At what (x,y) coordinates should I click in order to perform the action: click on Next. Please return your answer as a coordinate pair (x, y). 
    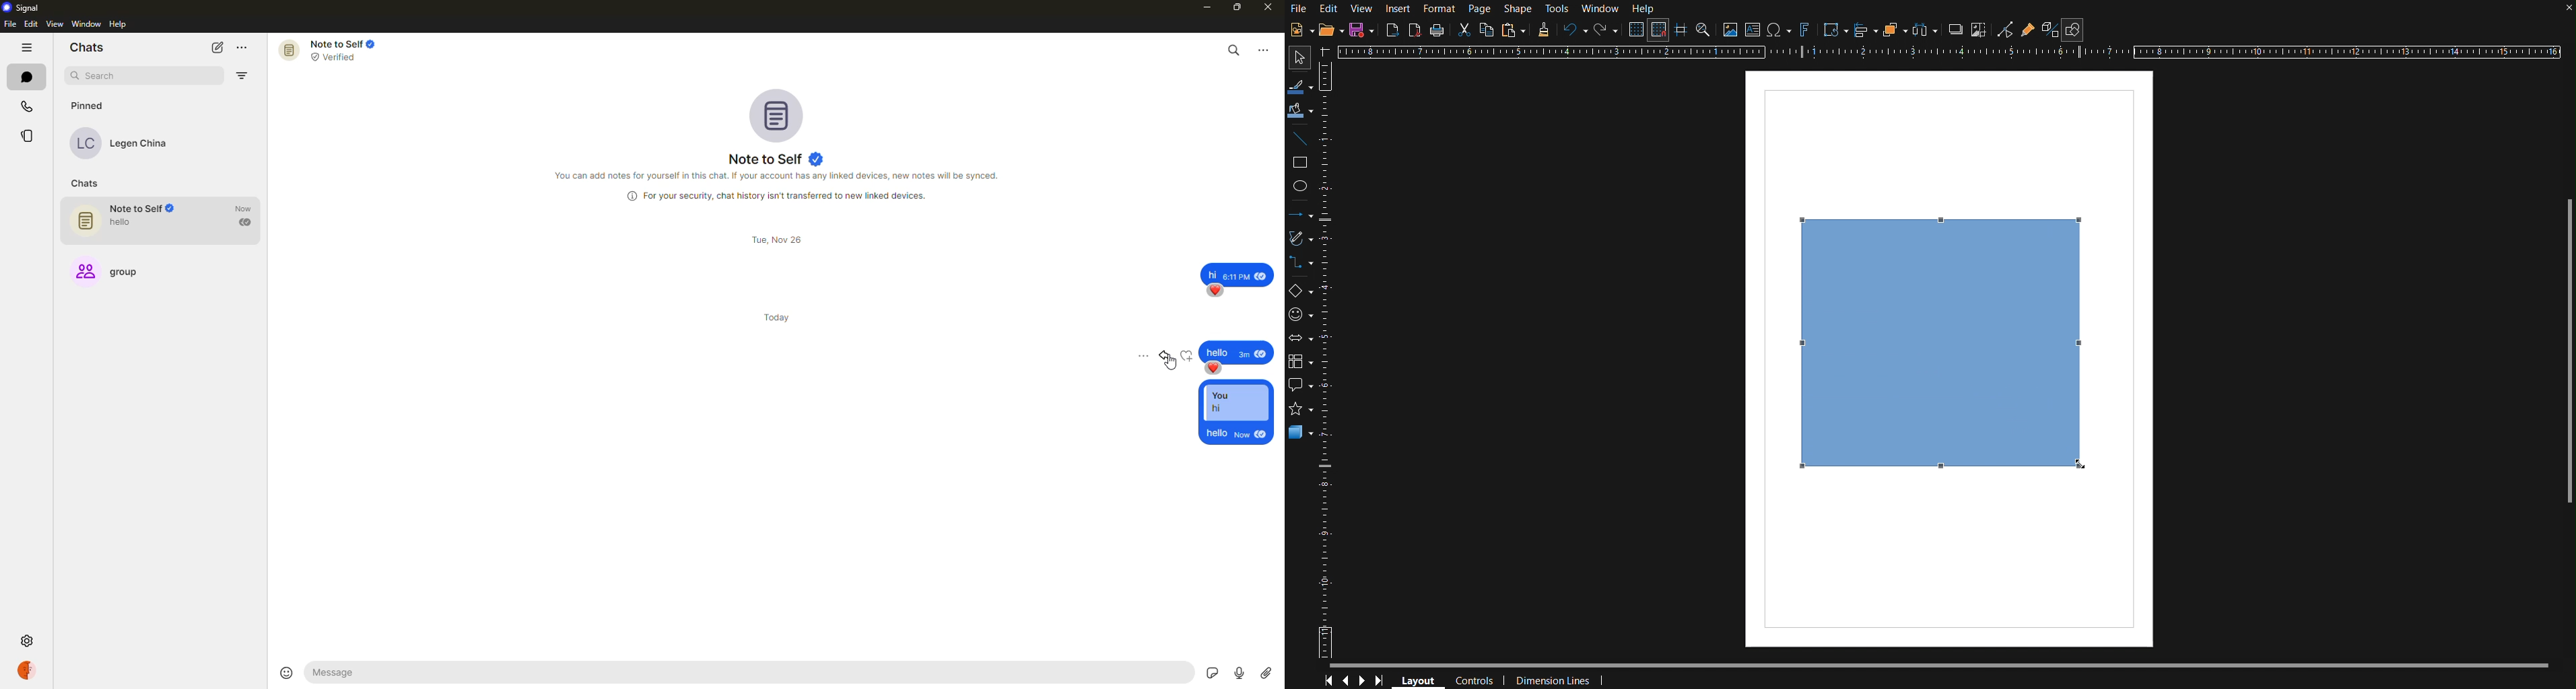
    Looking at the image, I should click on (1363, 681).